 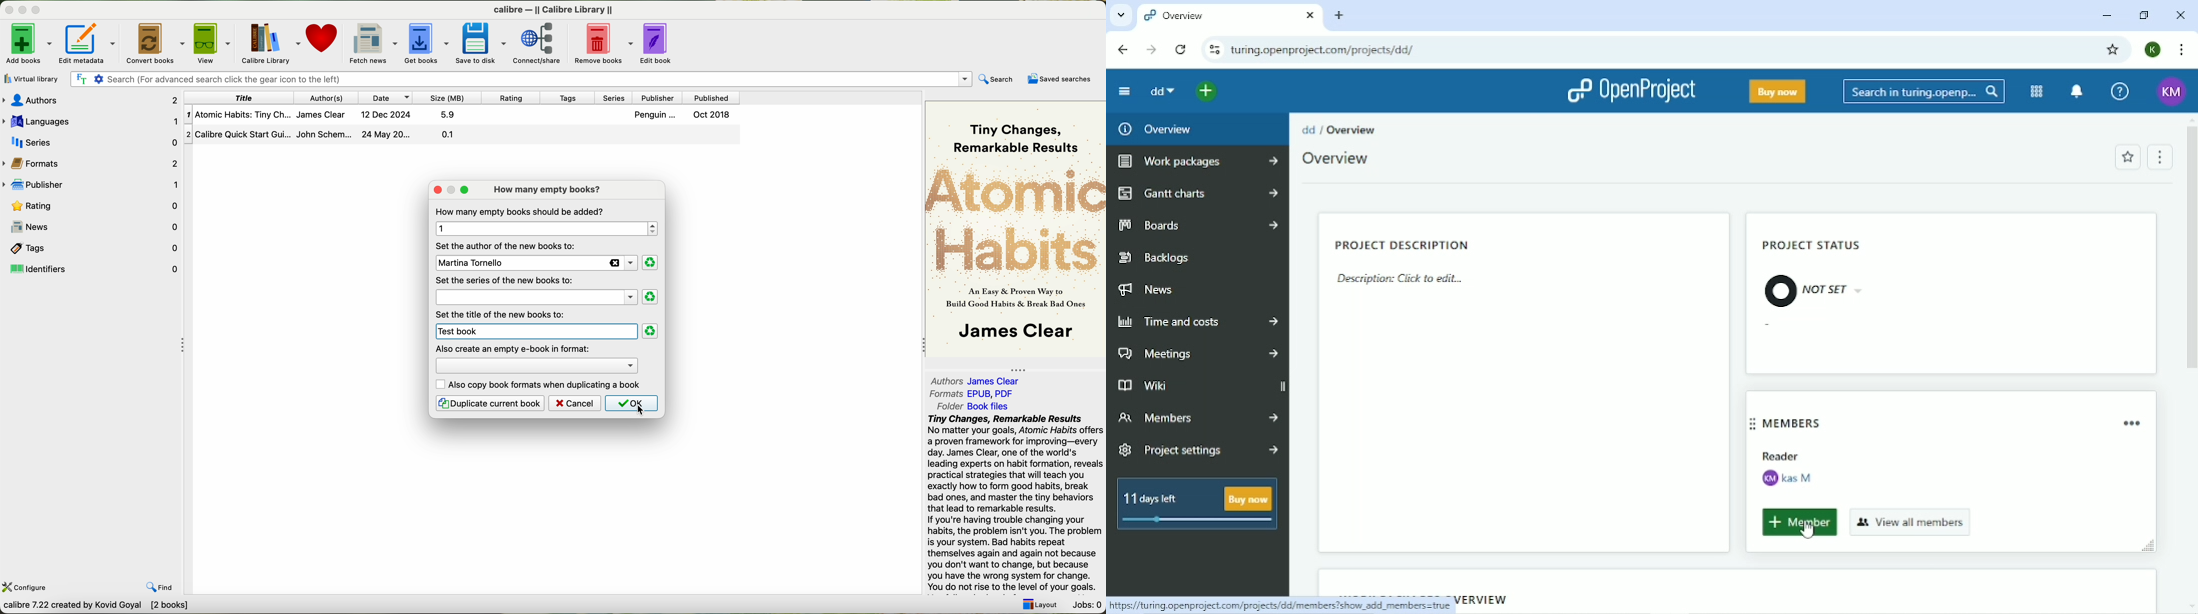 I want to click on search, so click(x=999, y=78).